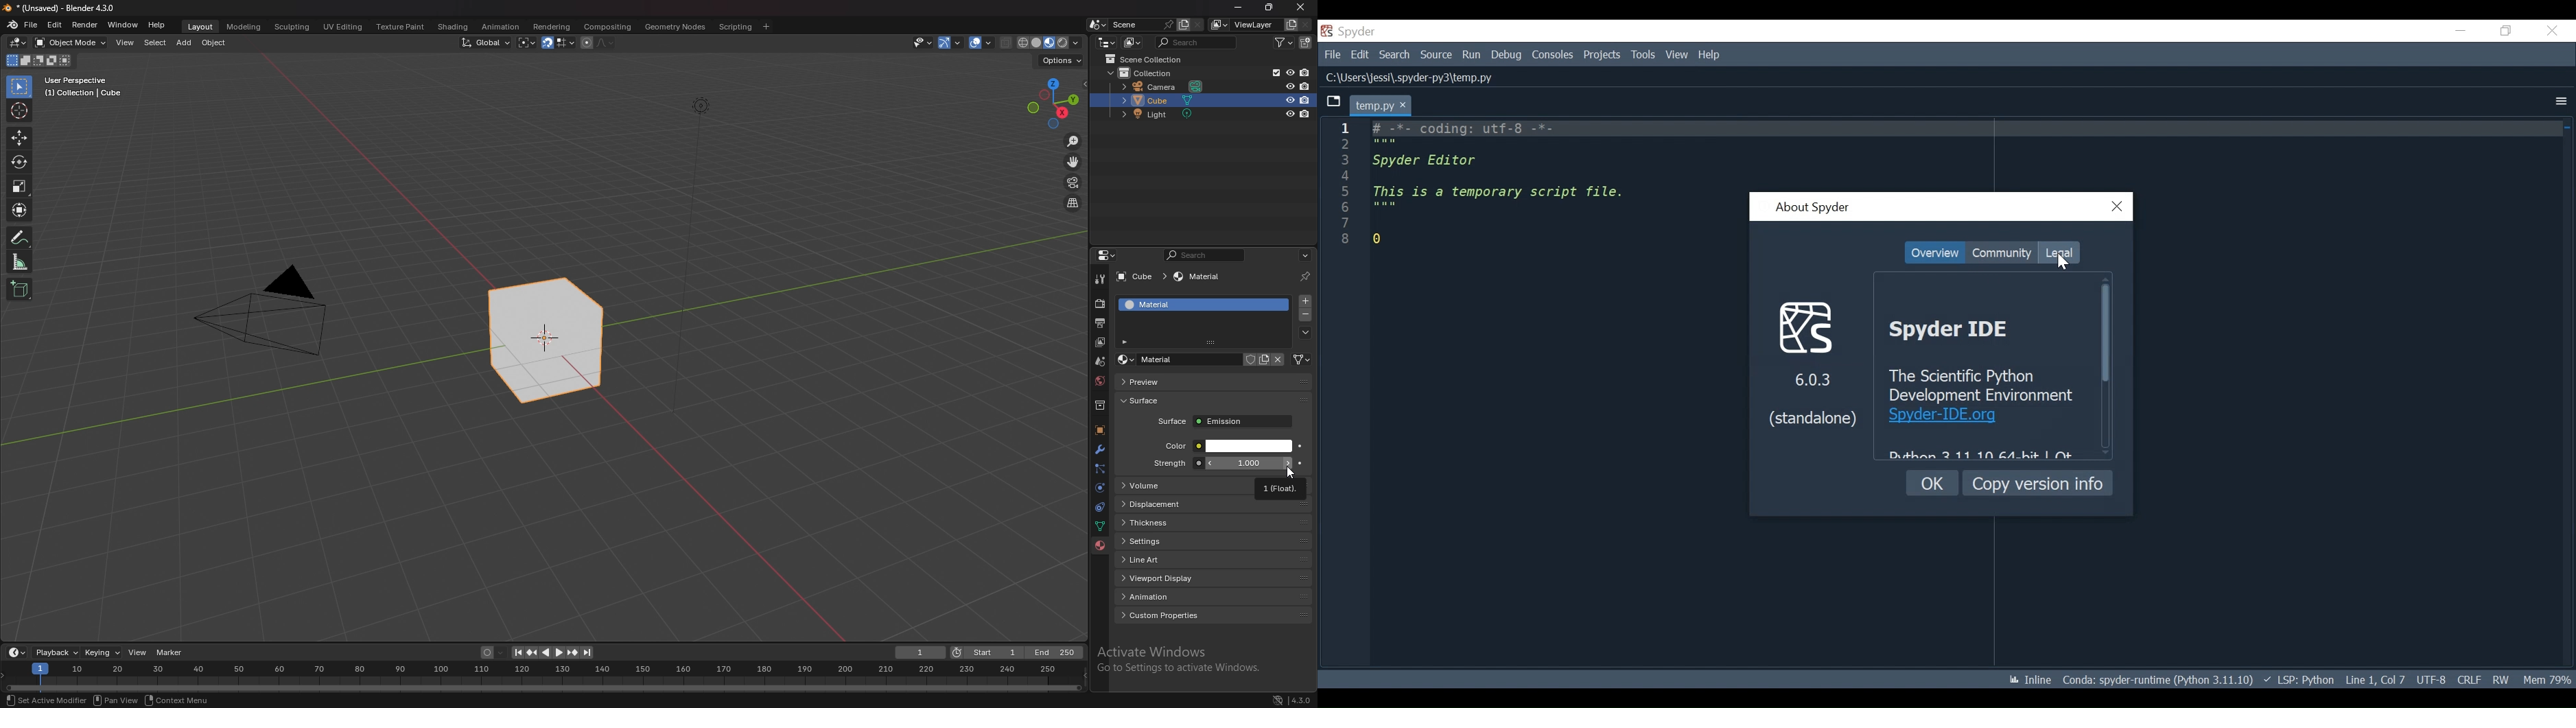  Describe the element at coordinates (1960, 330) in the screenshot. I see `Spyder Ide` at that location.